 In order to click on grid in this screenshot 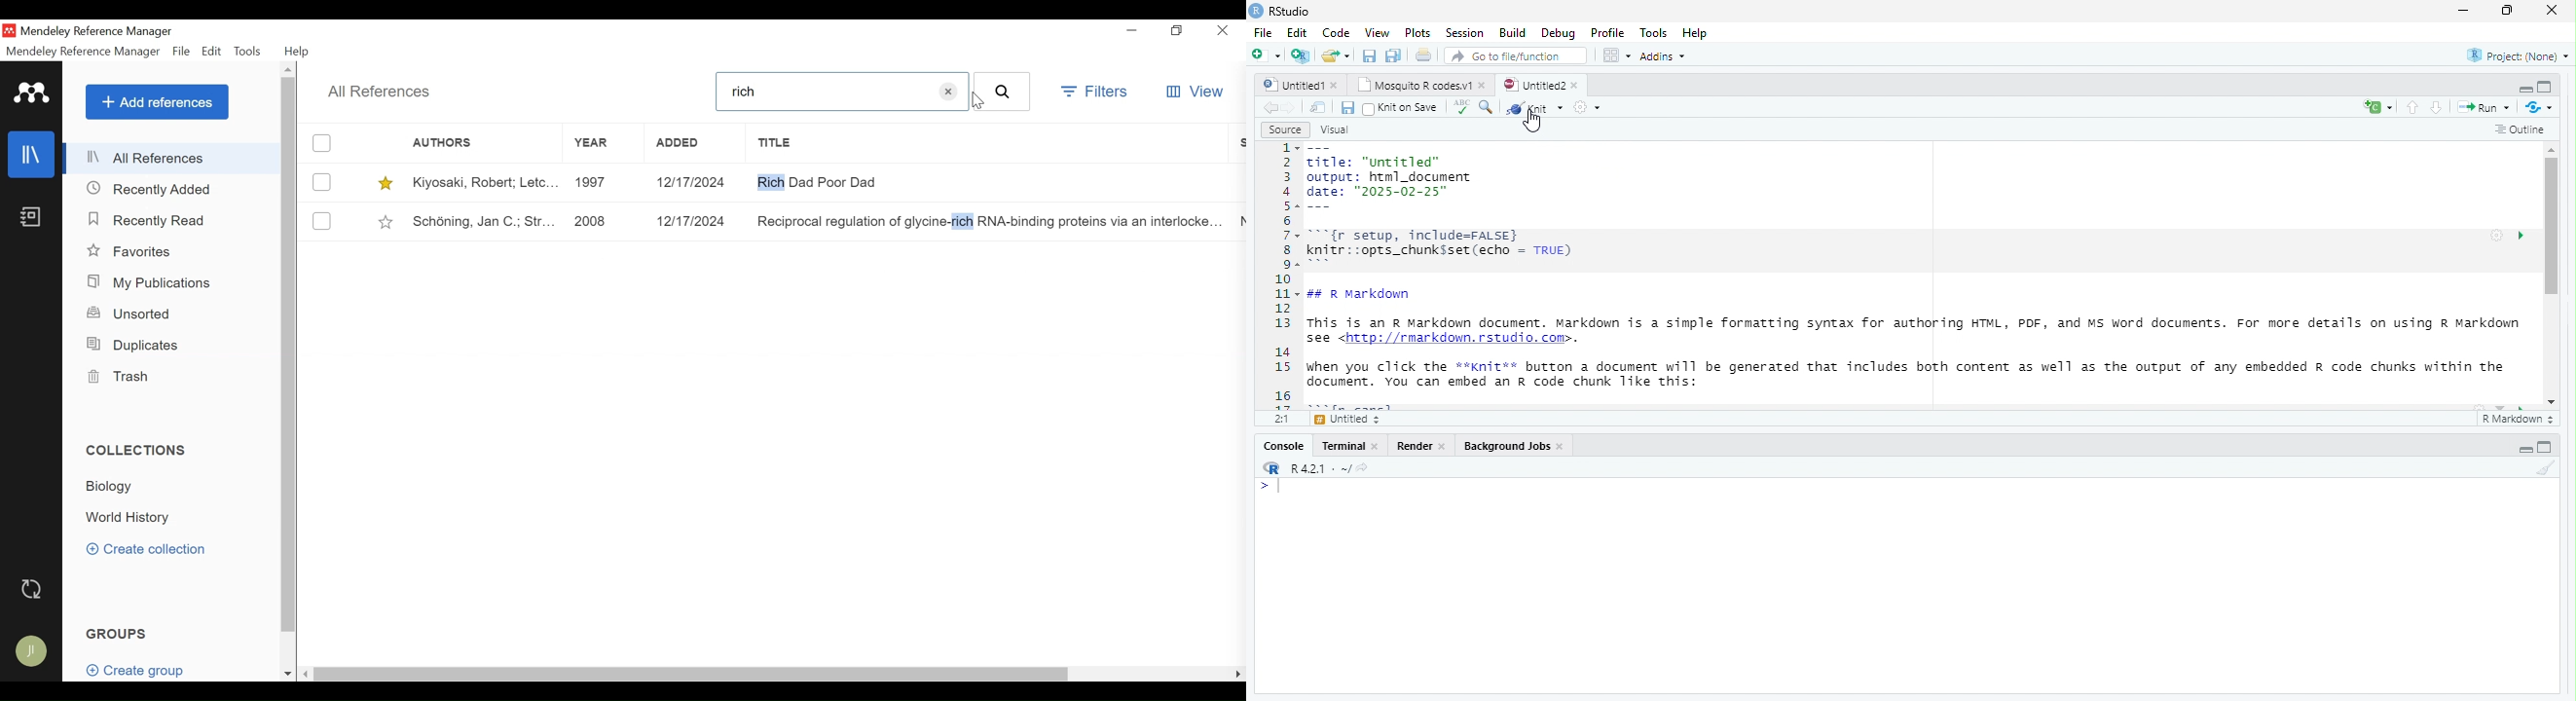, I will do `click(1617, 55)`.